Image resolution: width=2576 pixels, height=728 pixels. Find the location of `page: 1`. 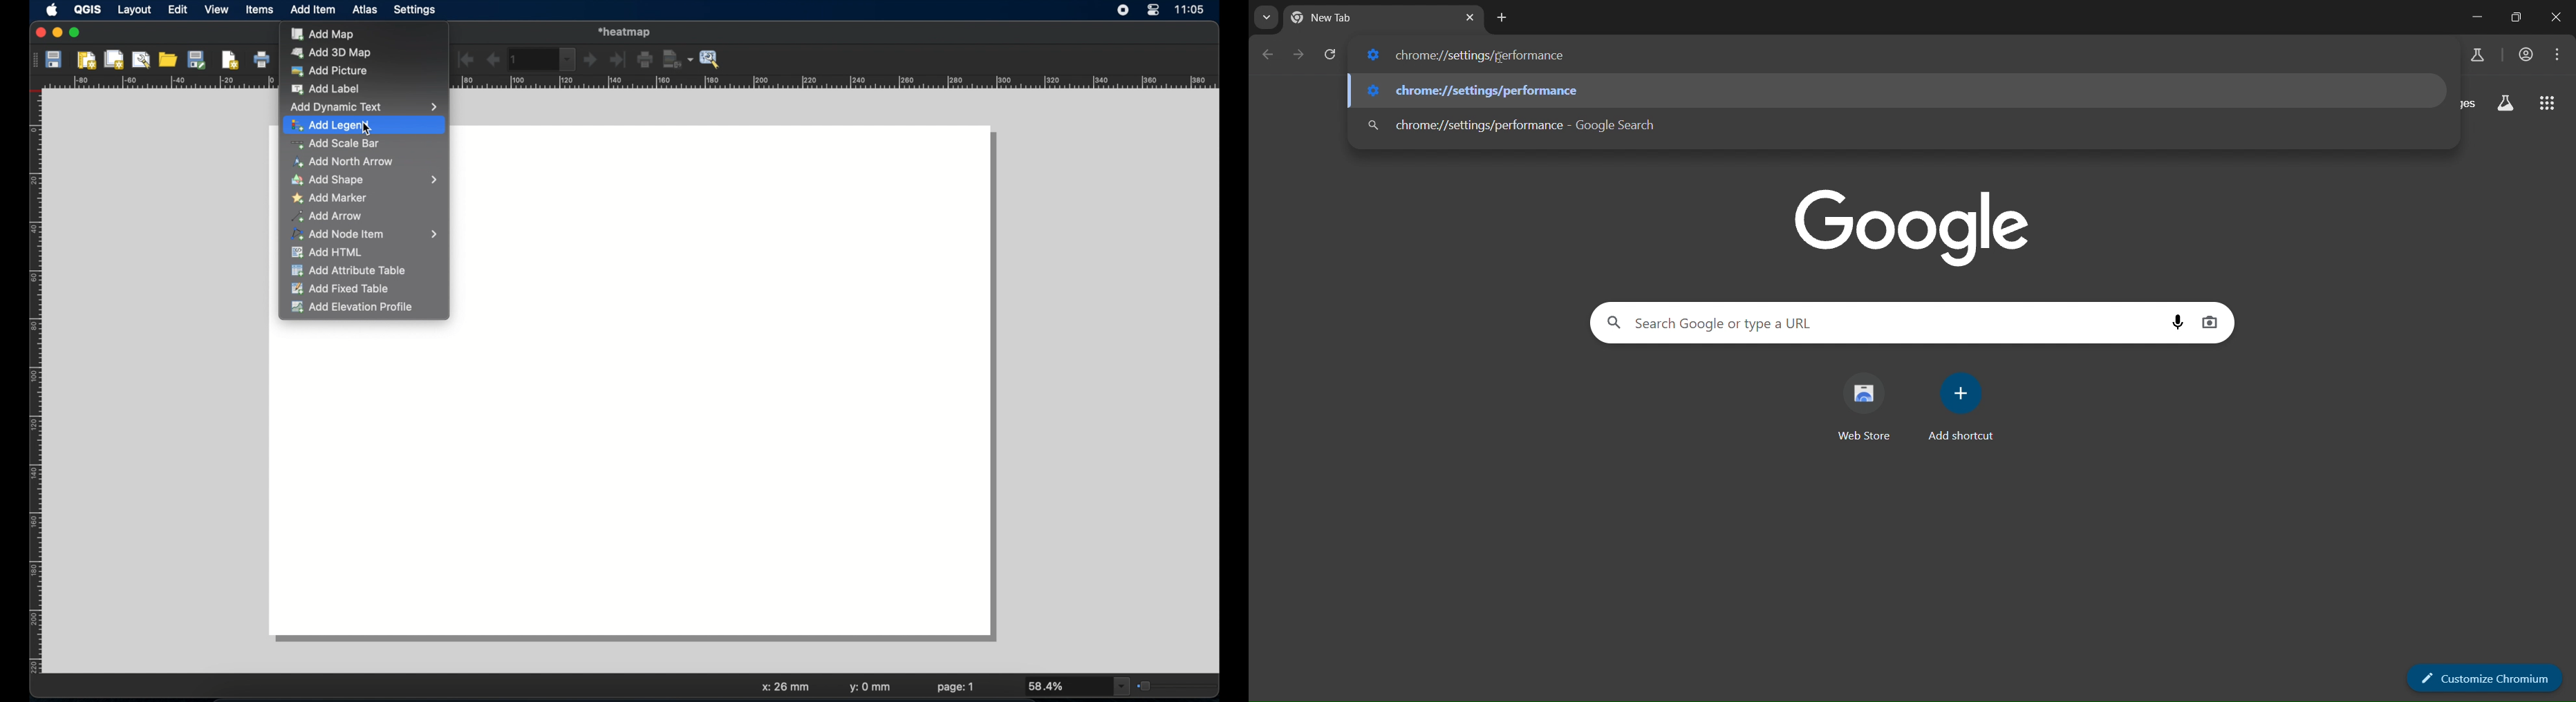

page: 1 is located at coordinates (956, 687).